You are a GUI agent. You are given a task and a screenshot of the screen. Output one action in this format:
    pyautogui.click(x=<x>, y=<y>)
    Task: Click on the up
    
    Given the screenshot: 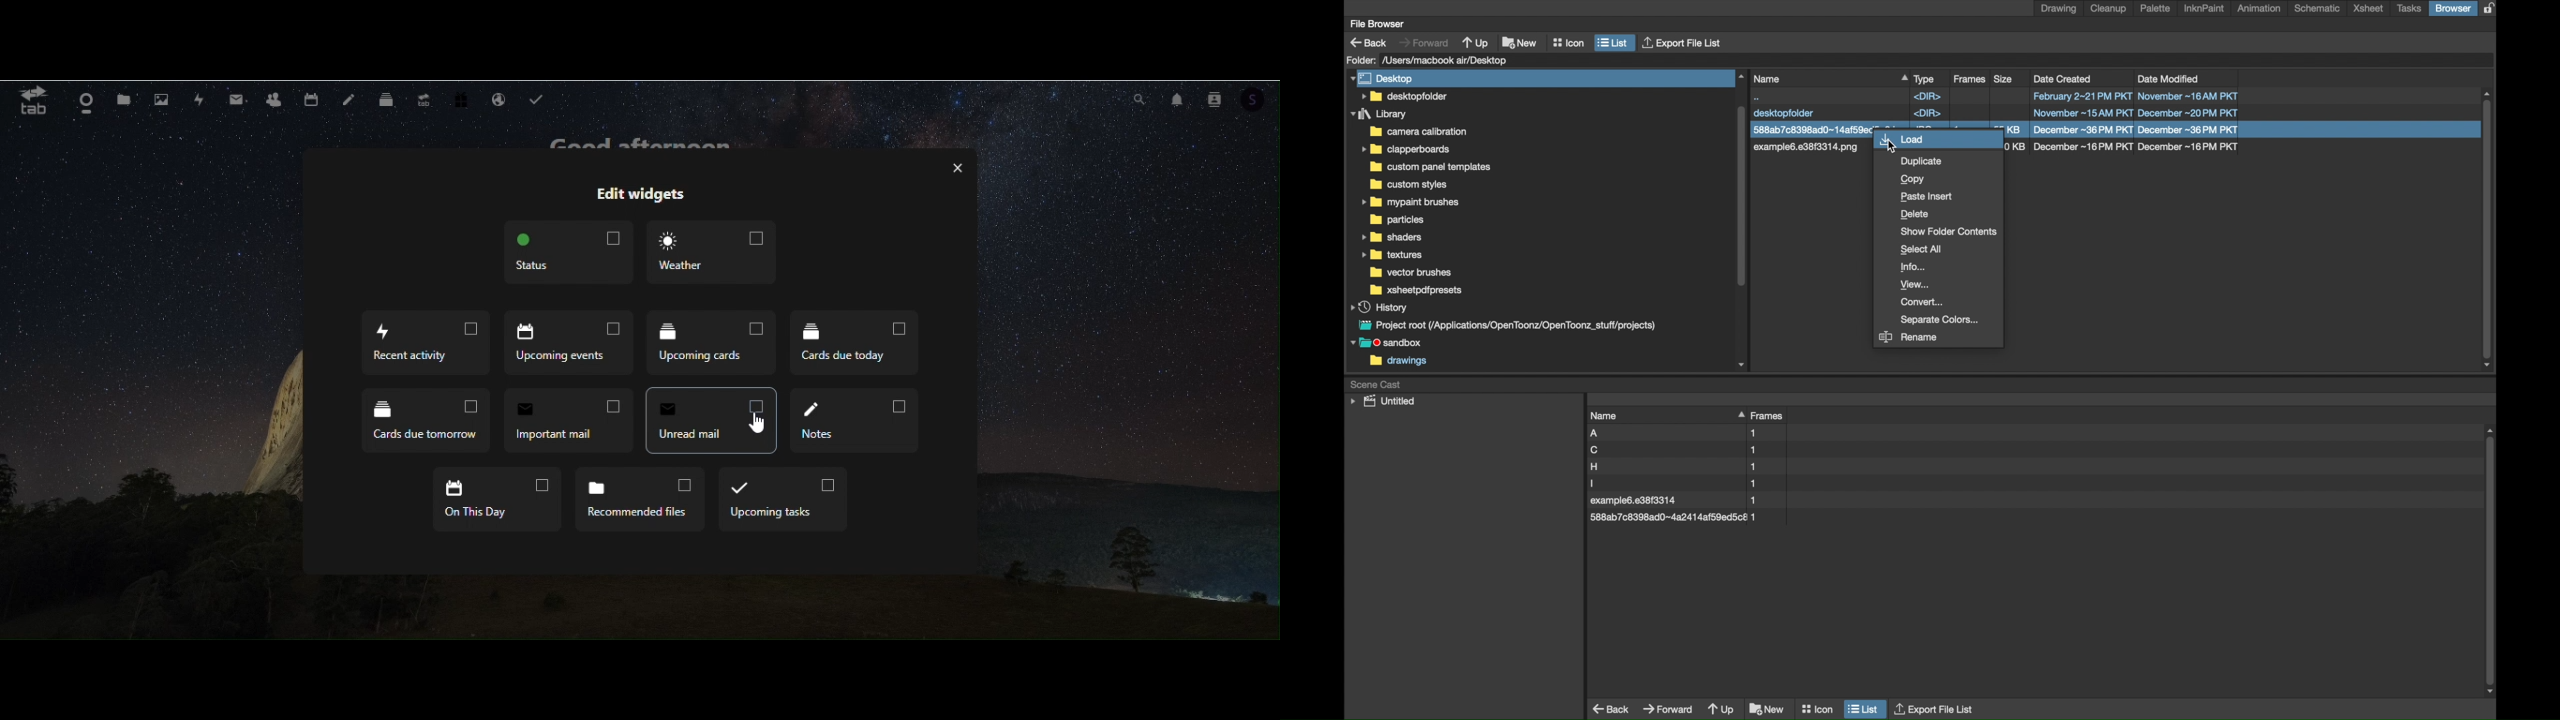 What is the action you would take?
    pyautogui.click(x=1721, y=711)
    